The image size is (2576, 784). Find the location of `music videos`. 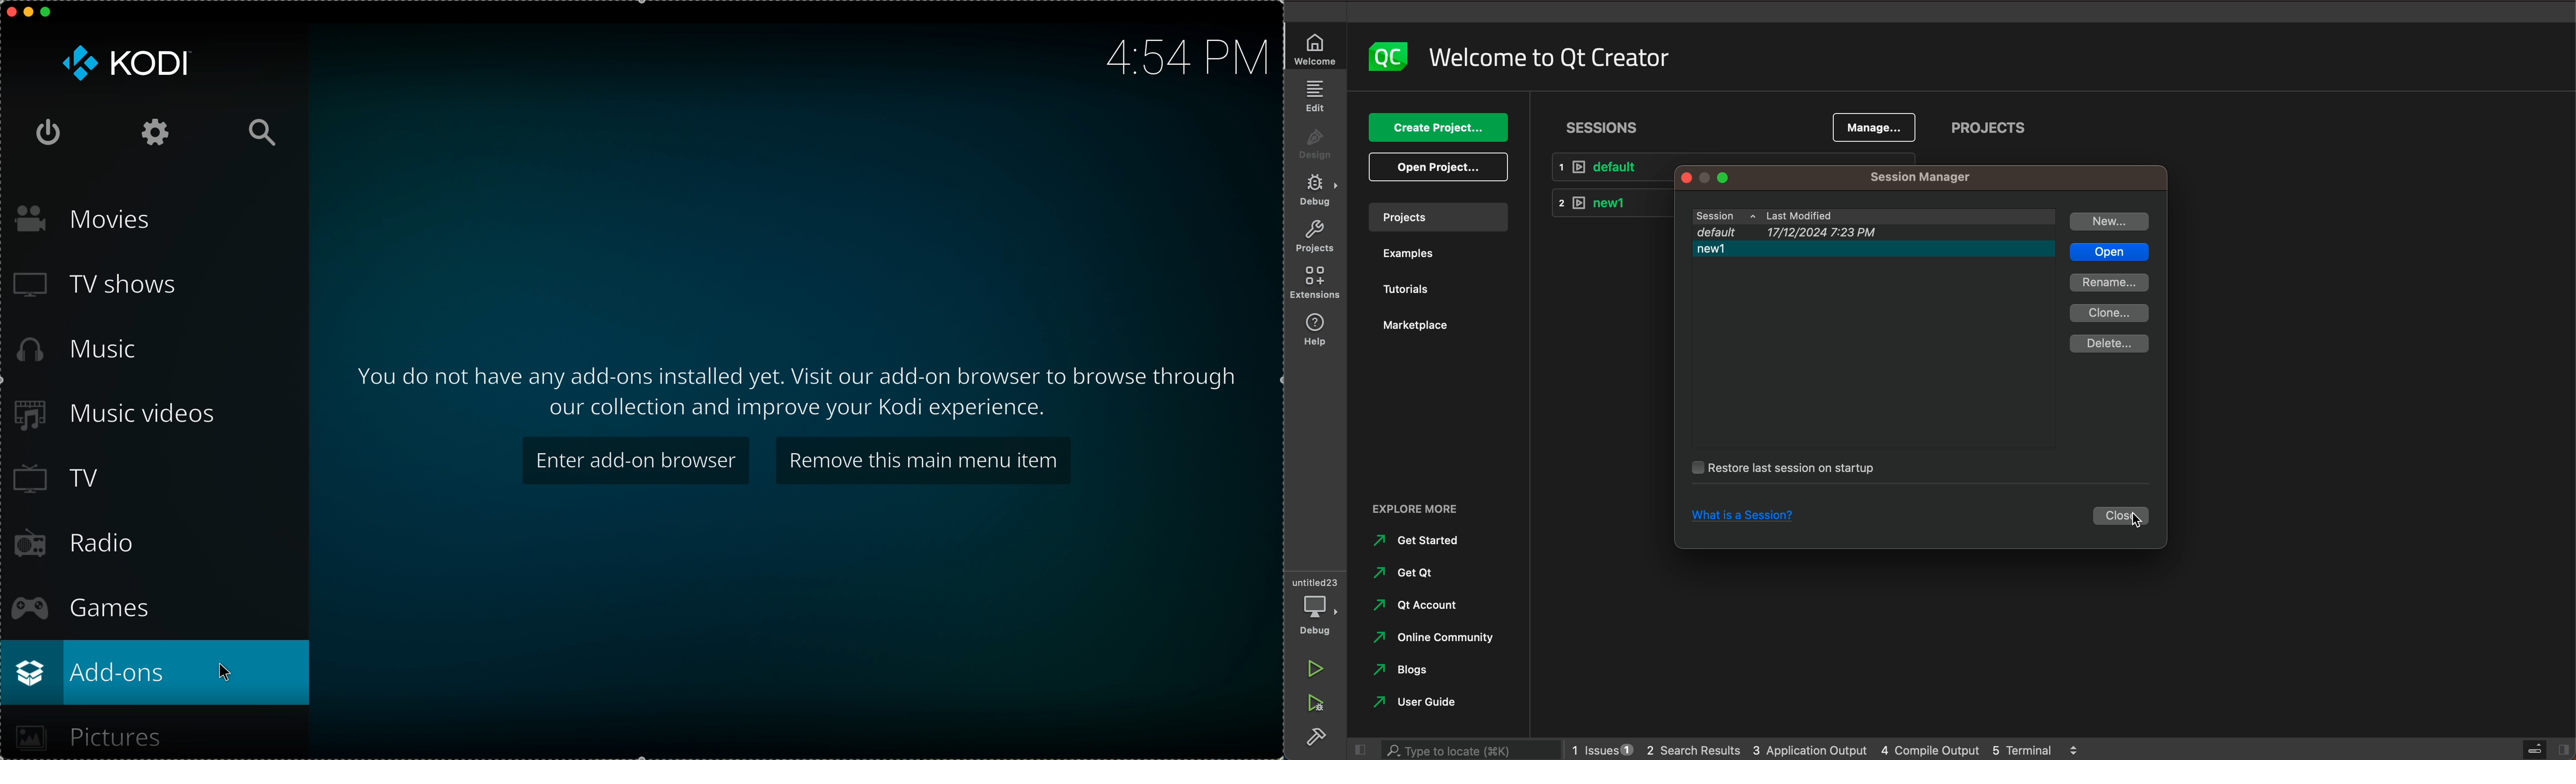

music videos is located at coordinates (117, 415).